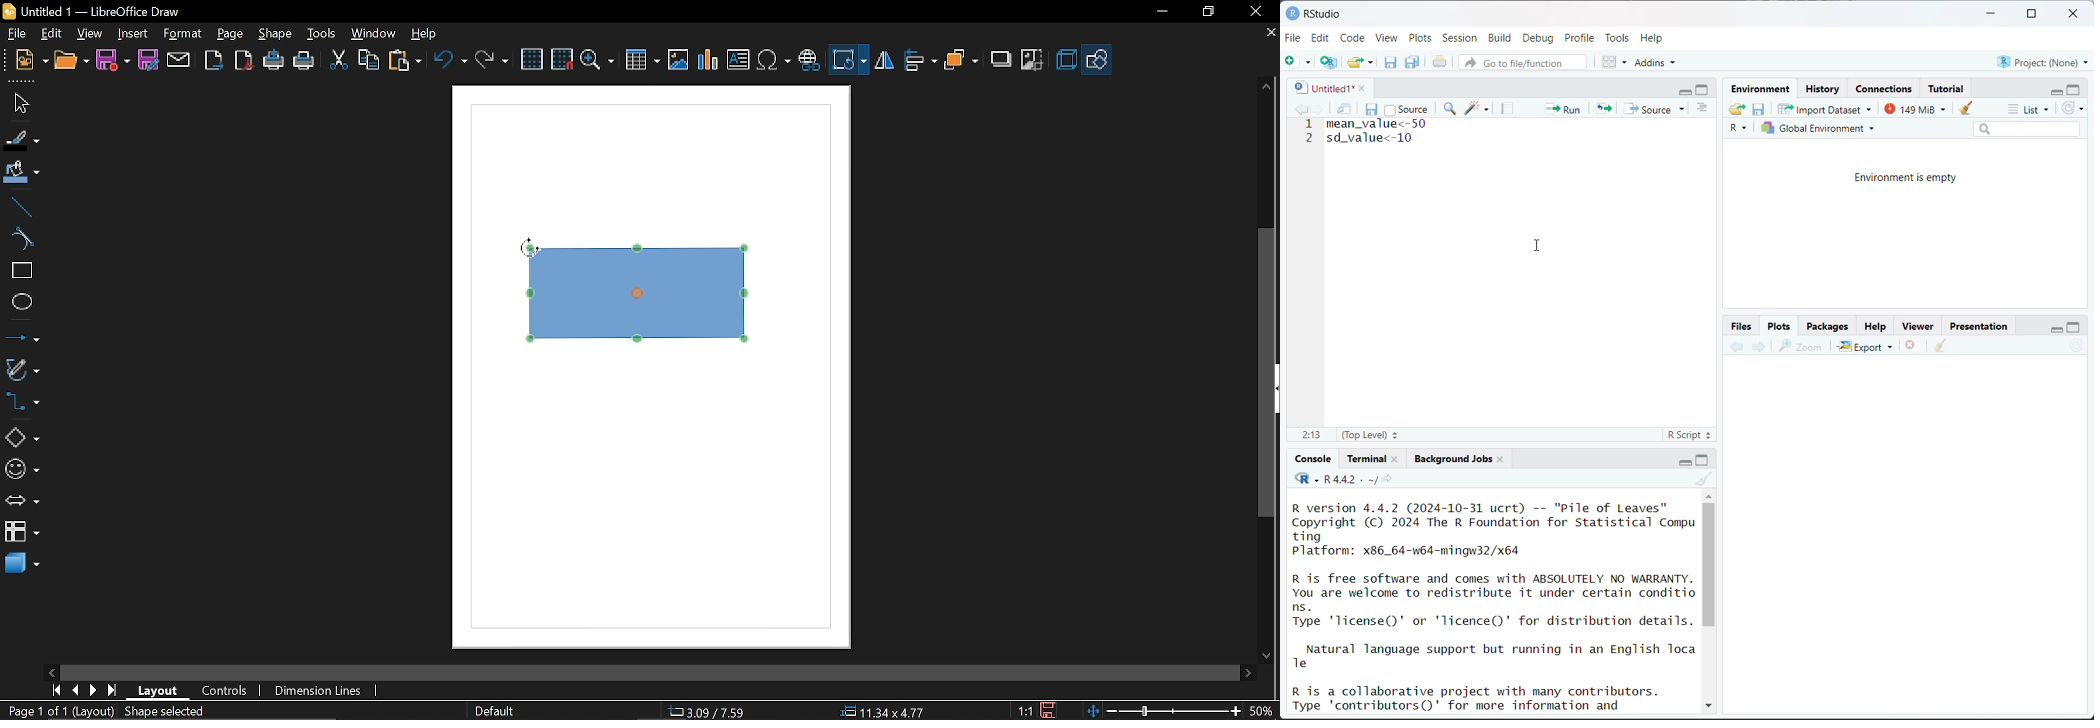  What do you see at coordinates (1708, 703) in the screenshot?
I see `down` at bounding box center [1708, 703].